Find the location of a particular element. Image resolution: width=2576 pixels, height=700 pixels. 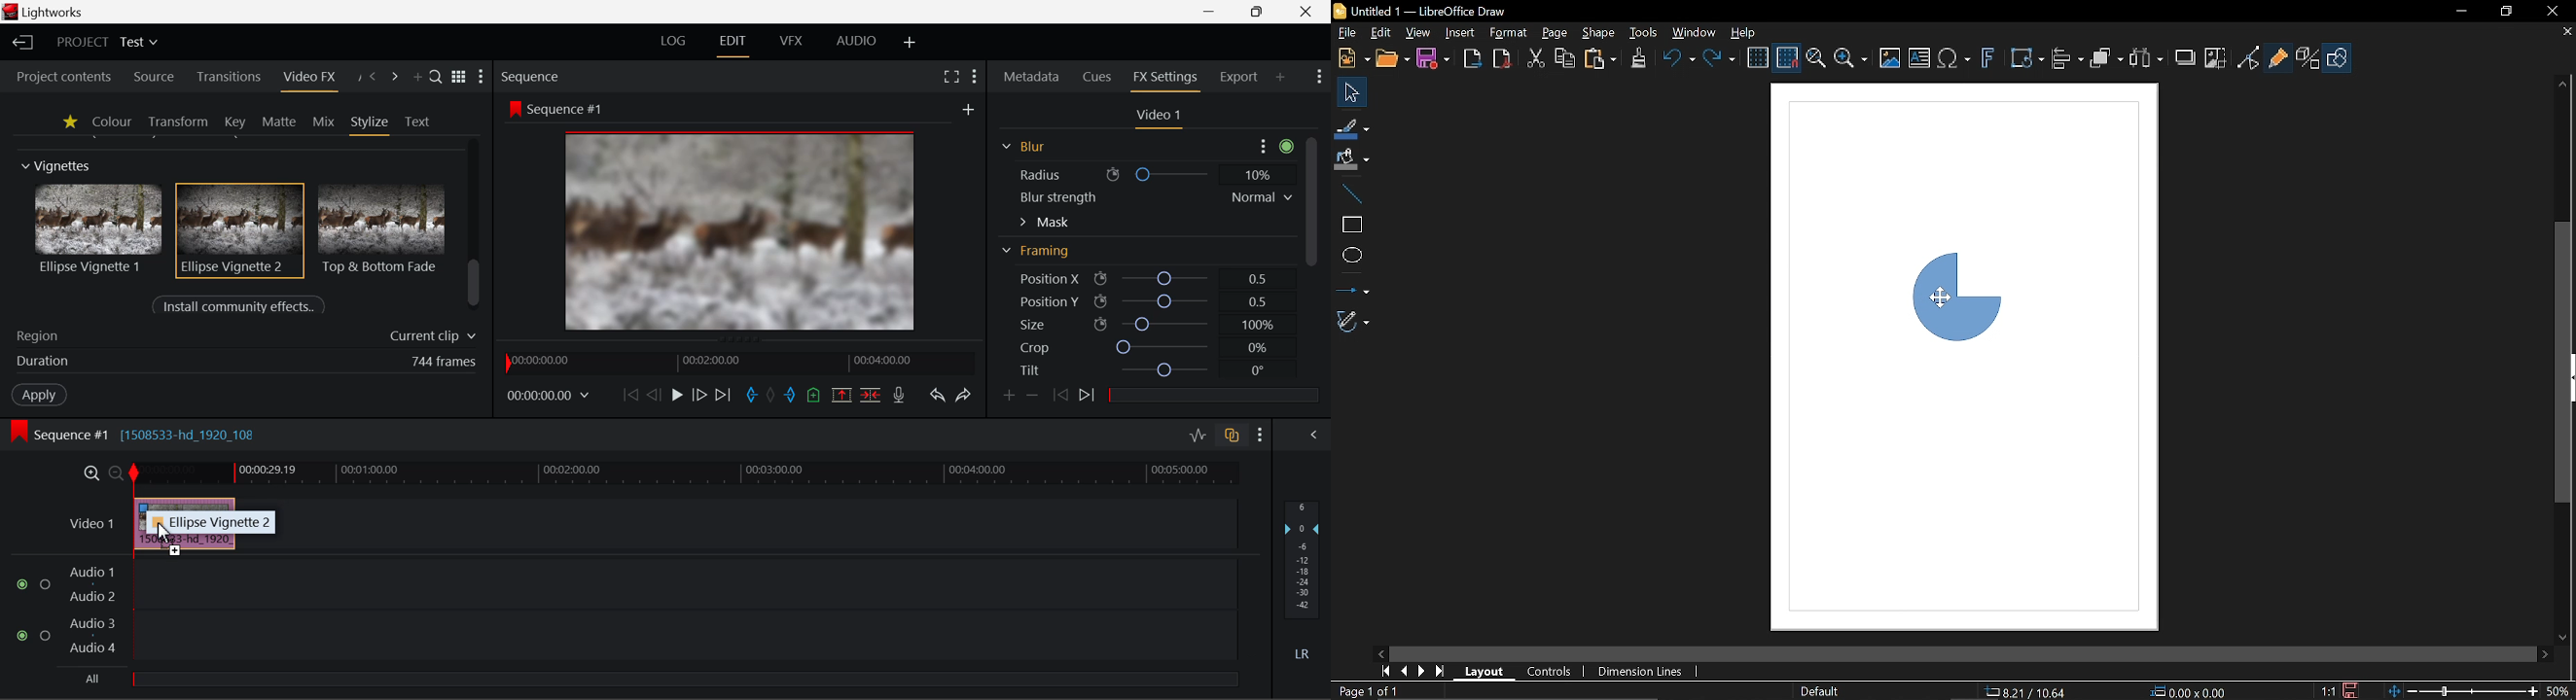

Align is located at coordinates (2066, 60).